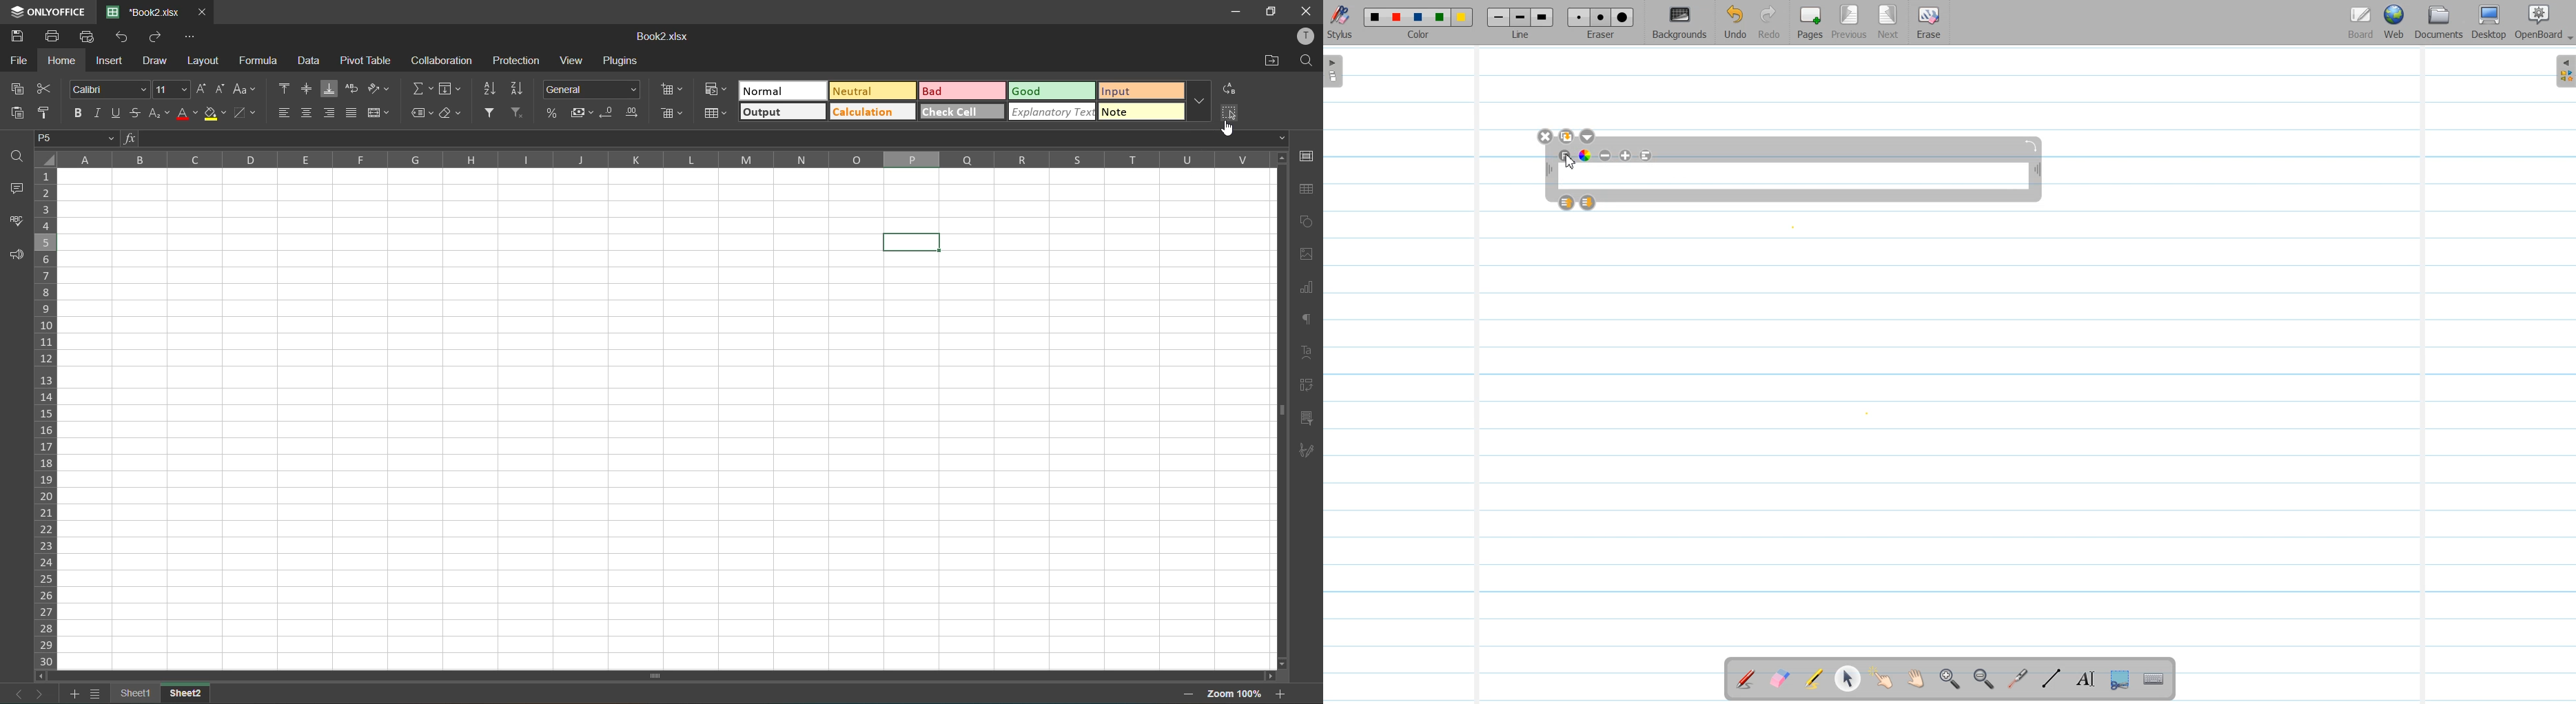 This screenshot has width=2576, height=728. Describe the element at coordinates (309, 114) in the screenshot. I see `align center` at that location.